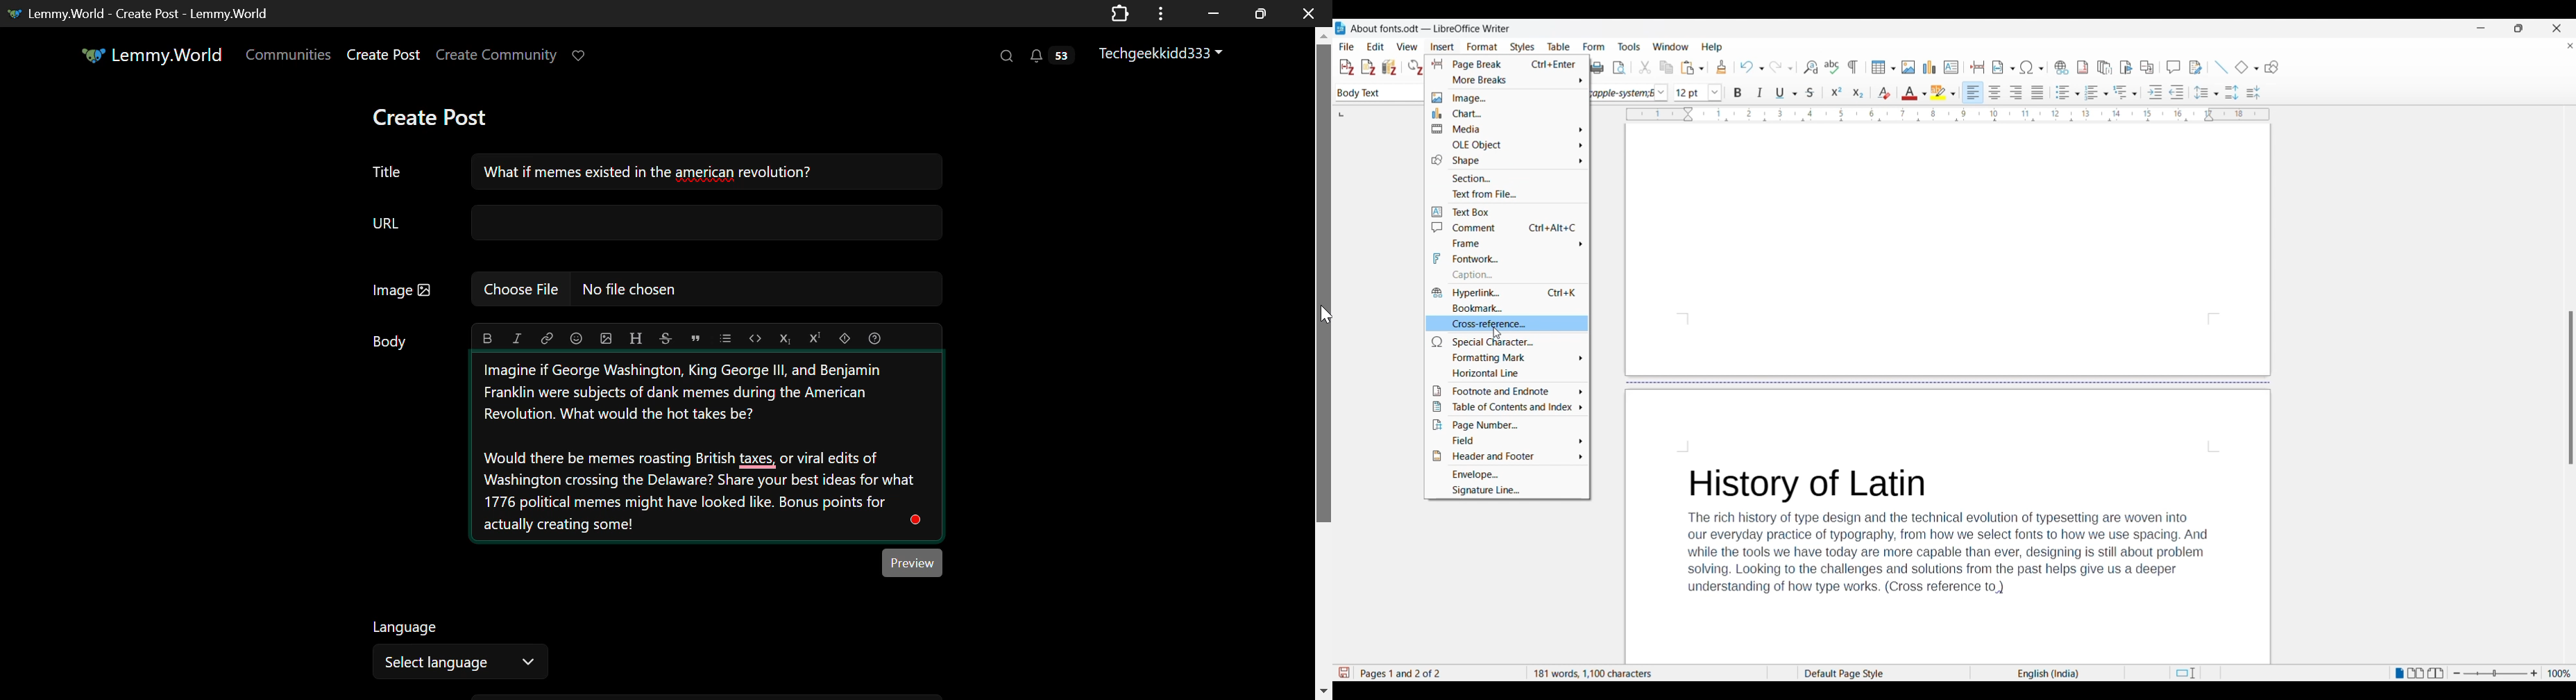  I want to click on Header and footer options, so click(1507, 456).